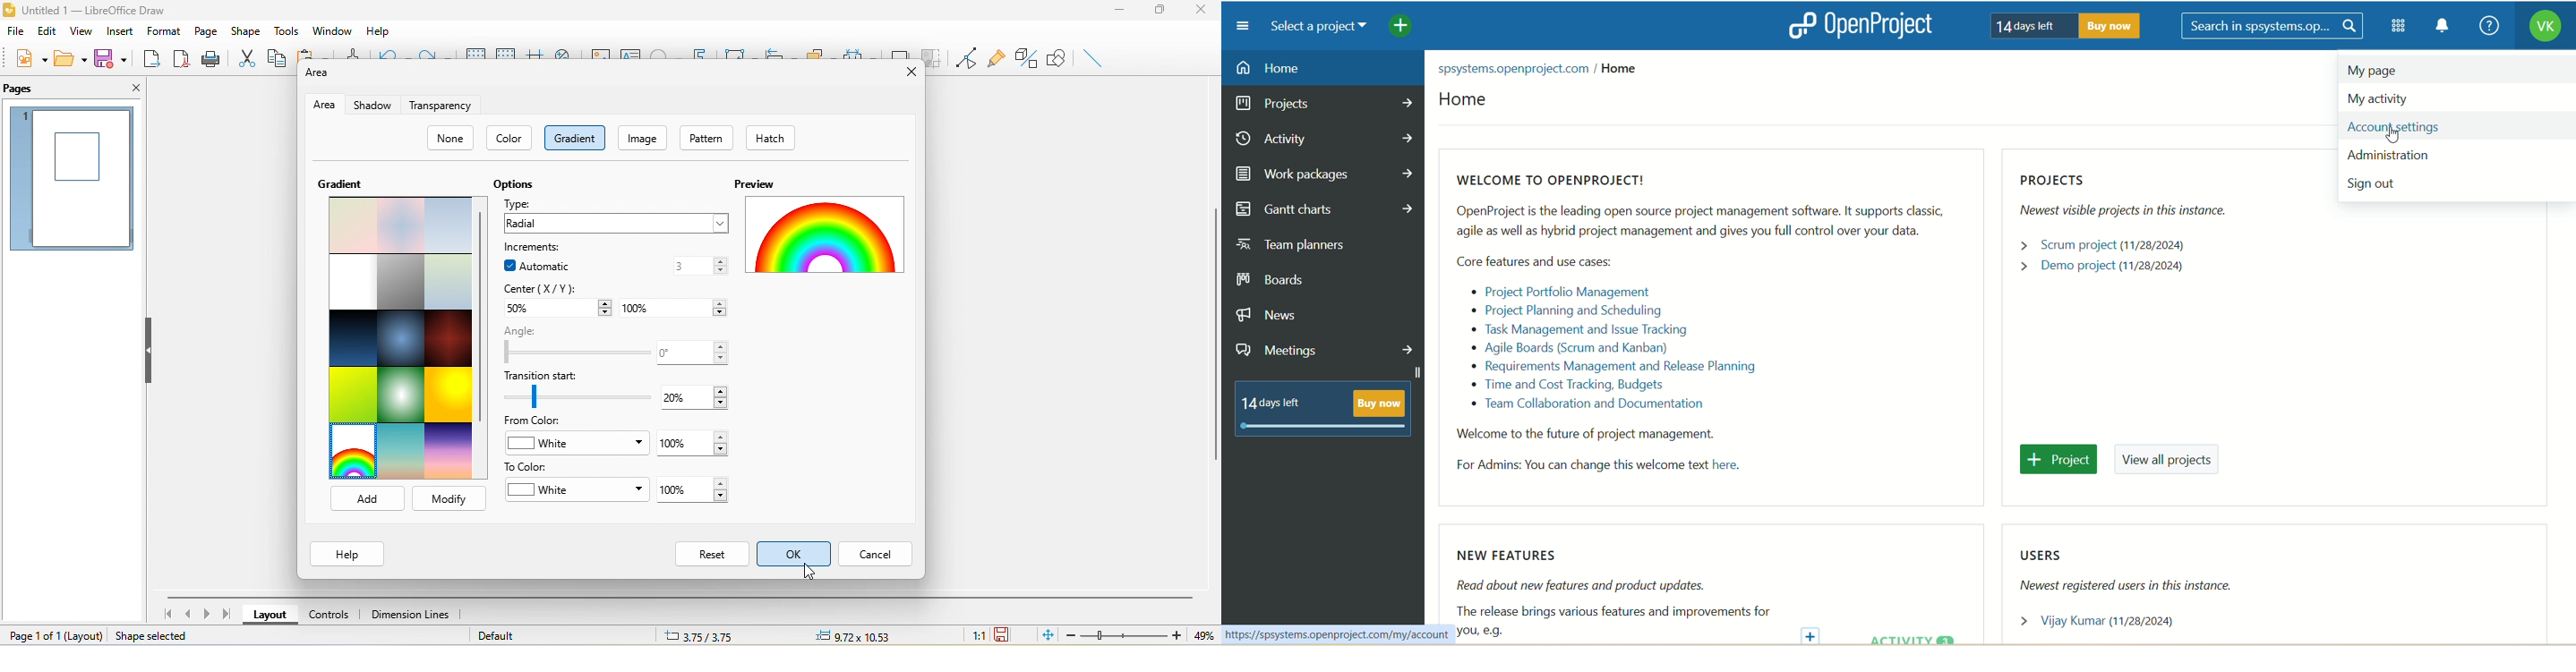 Image resolution: width=2576 pixels, height=672 pixels. I want to click on neon light, so click(400, 396).